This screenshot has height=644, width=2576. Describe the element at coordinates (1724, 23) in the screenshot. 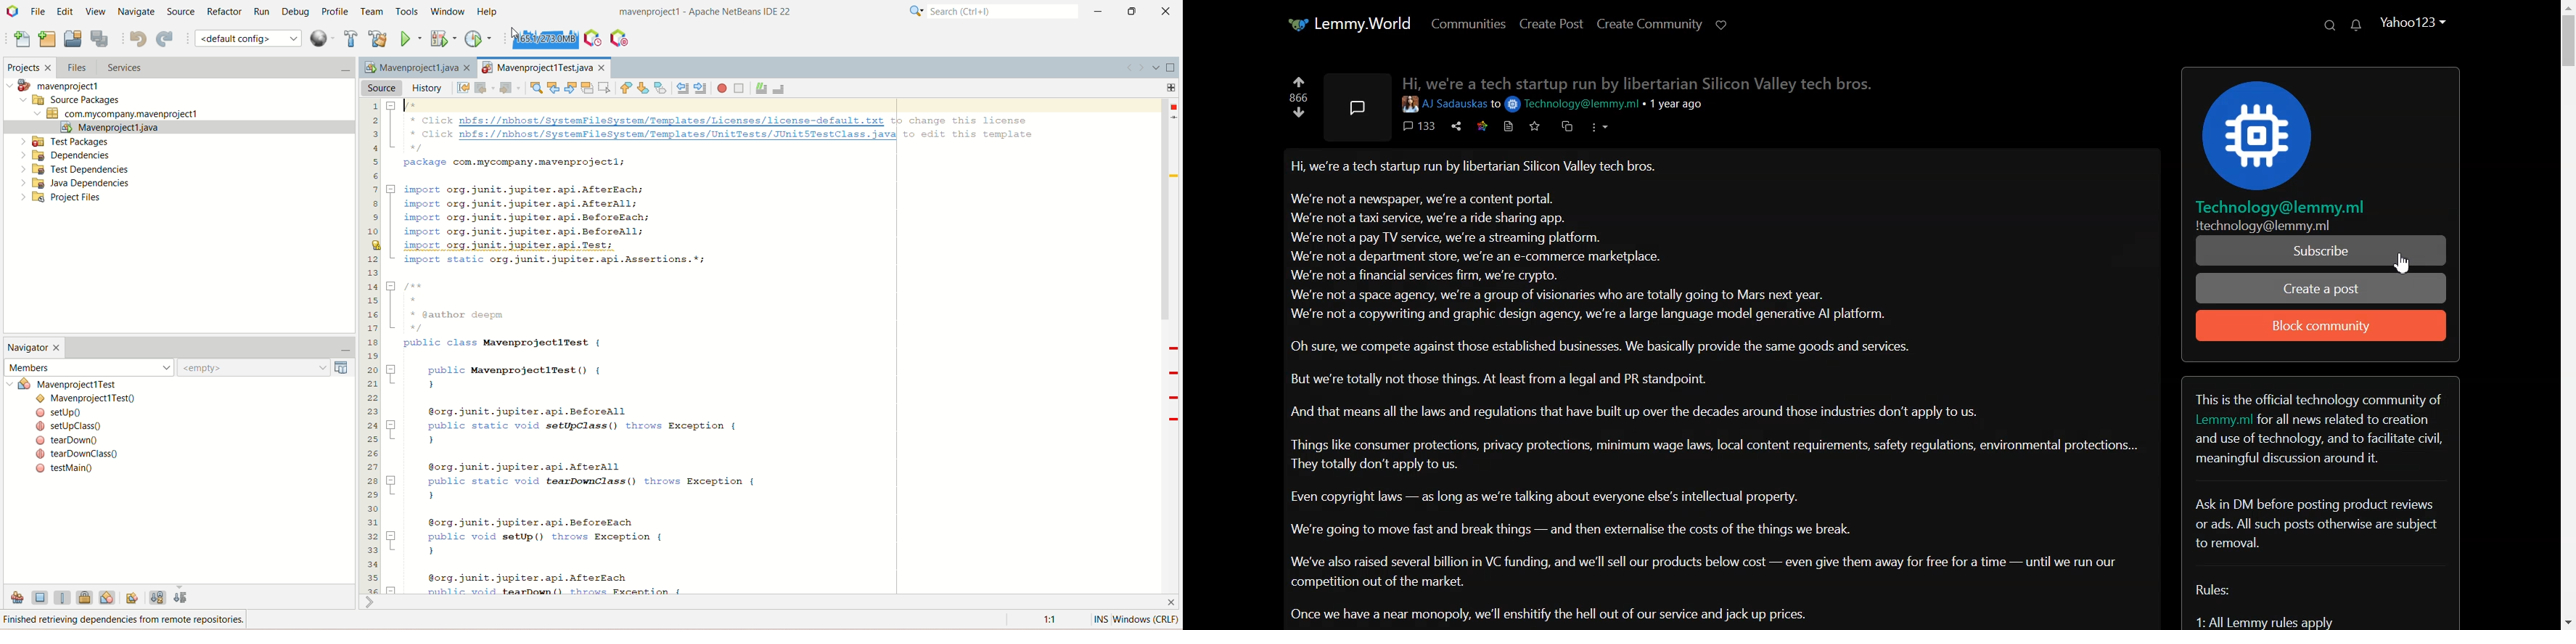

I see `support Limmy` at that location.